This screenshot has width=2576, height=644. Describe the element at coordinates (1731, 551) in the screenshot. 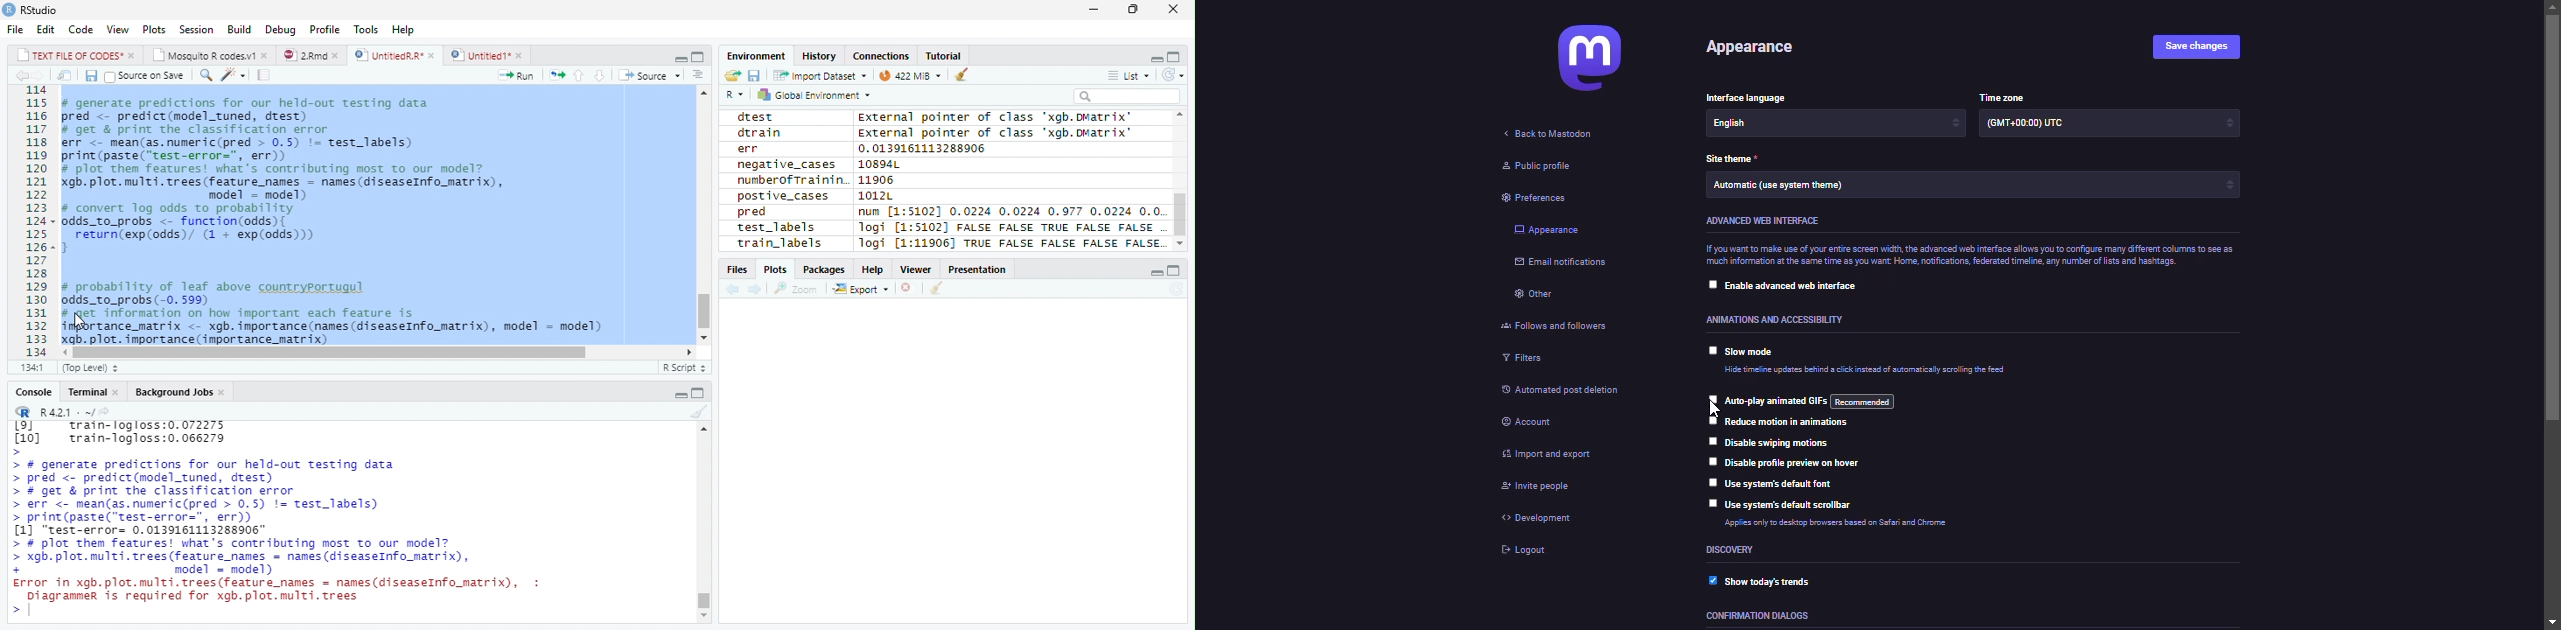

I see `discovery` at that location.